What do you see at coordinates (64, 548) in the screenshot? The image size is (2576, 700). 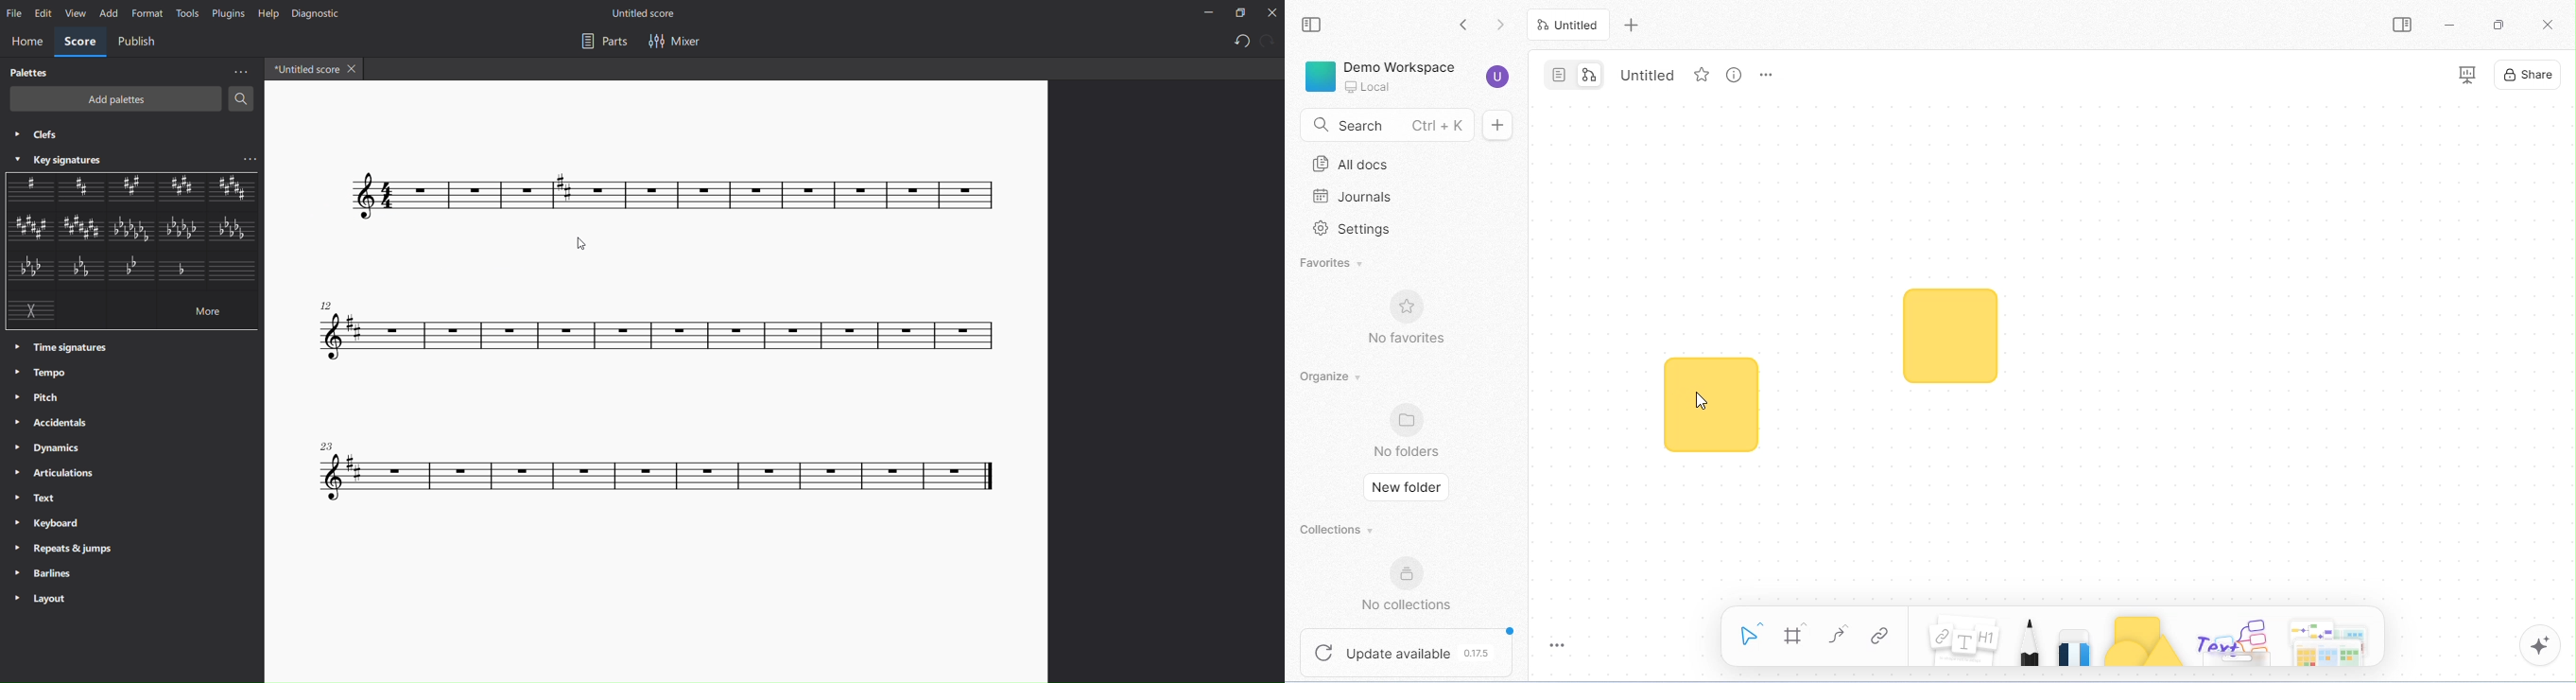 I see `repeats and jumps` at bounding box center [64, 548].